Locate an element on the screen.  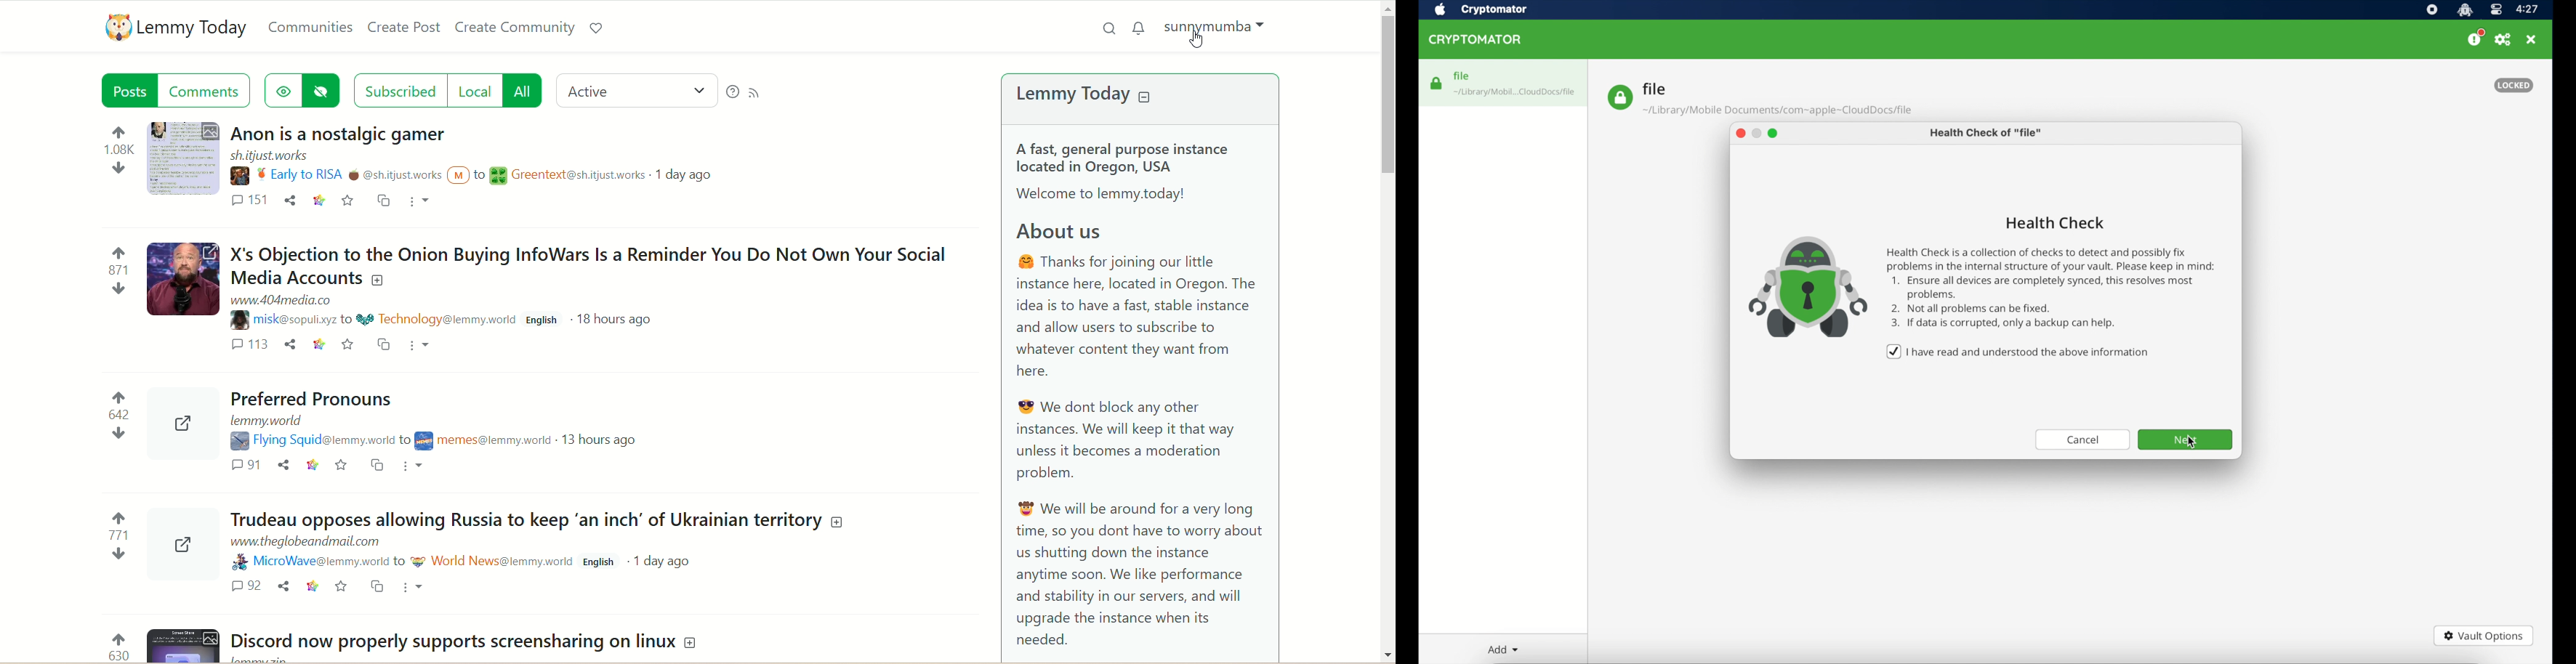
Votes is located at coordinates (116, 417).